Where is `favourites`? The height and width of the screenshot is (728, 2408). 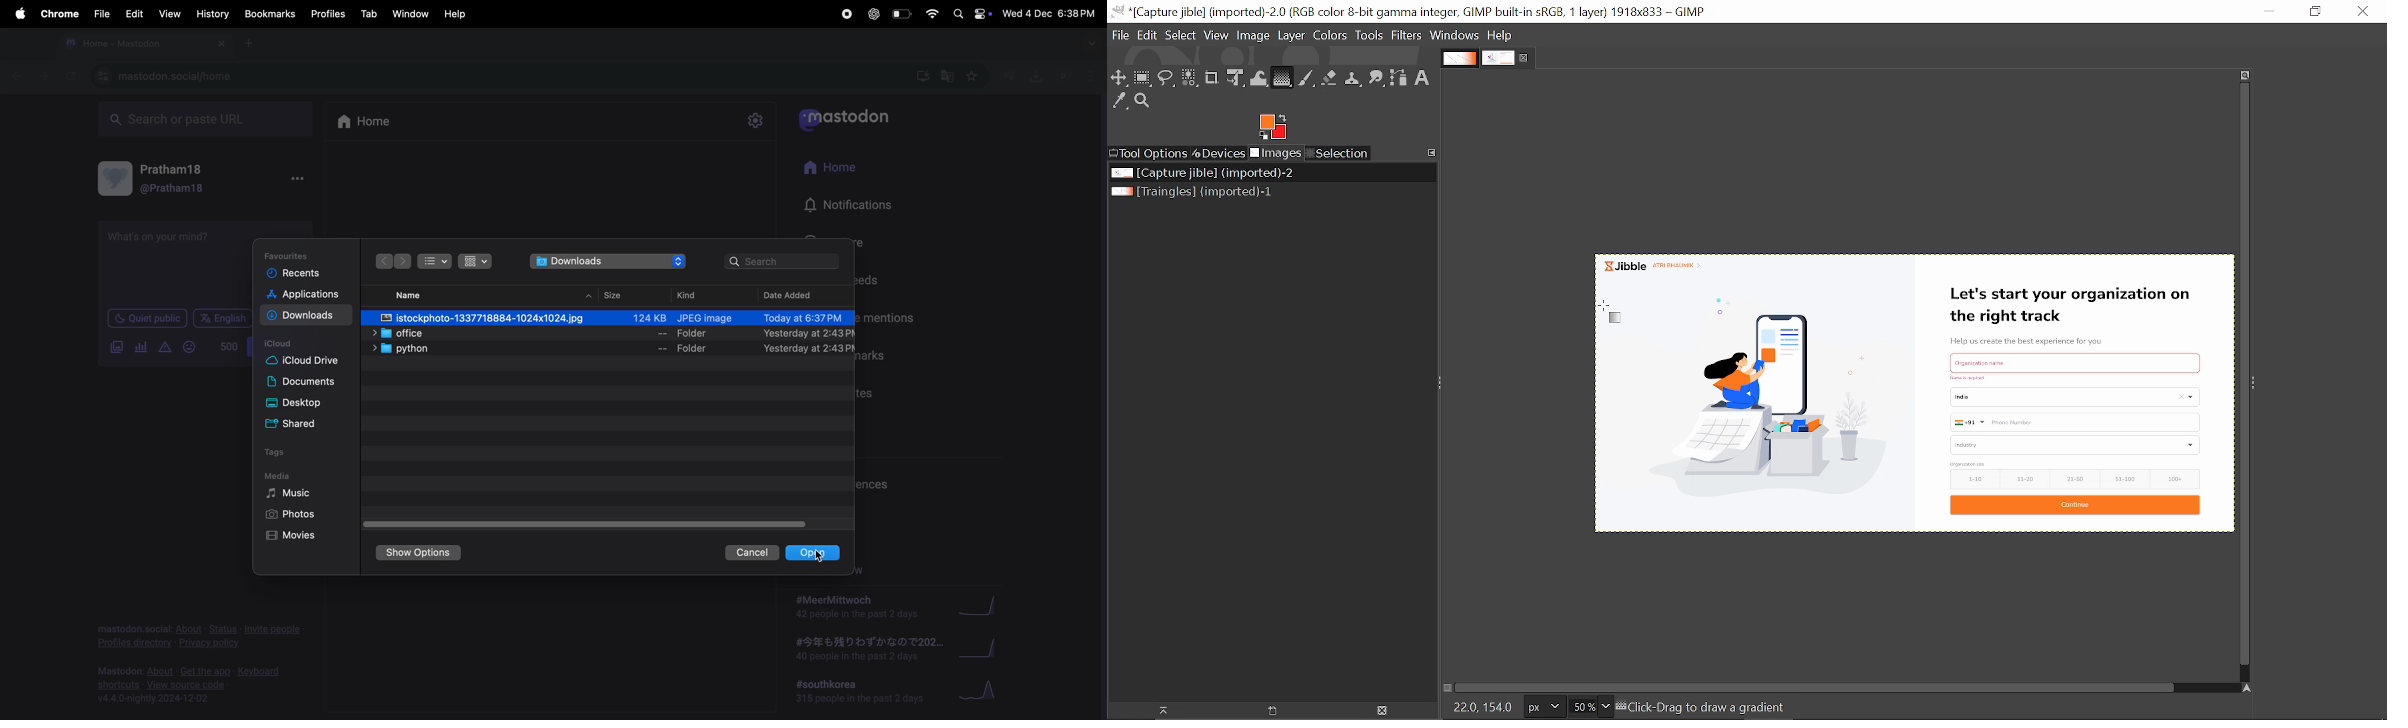
favourites is located at coordinates (974, 76).